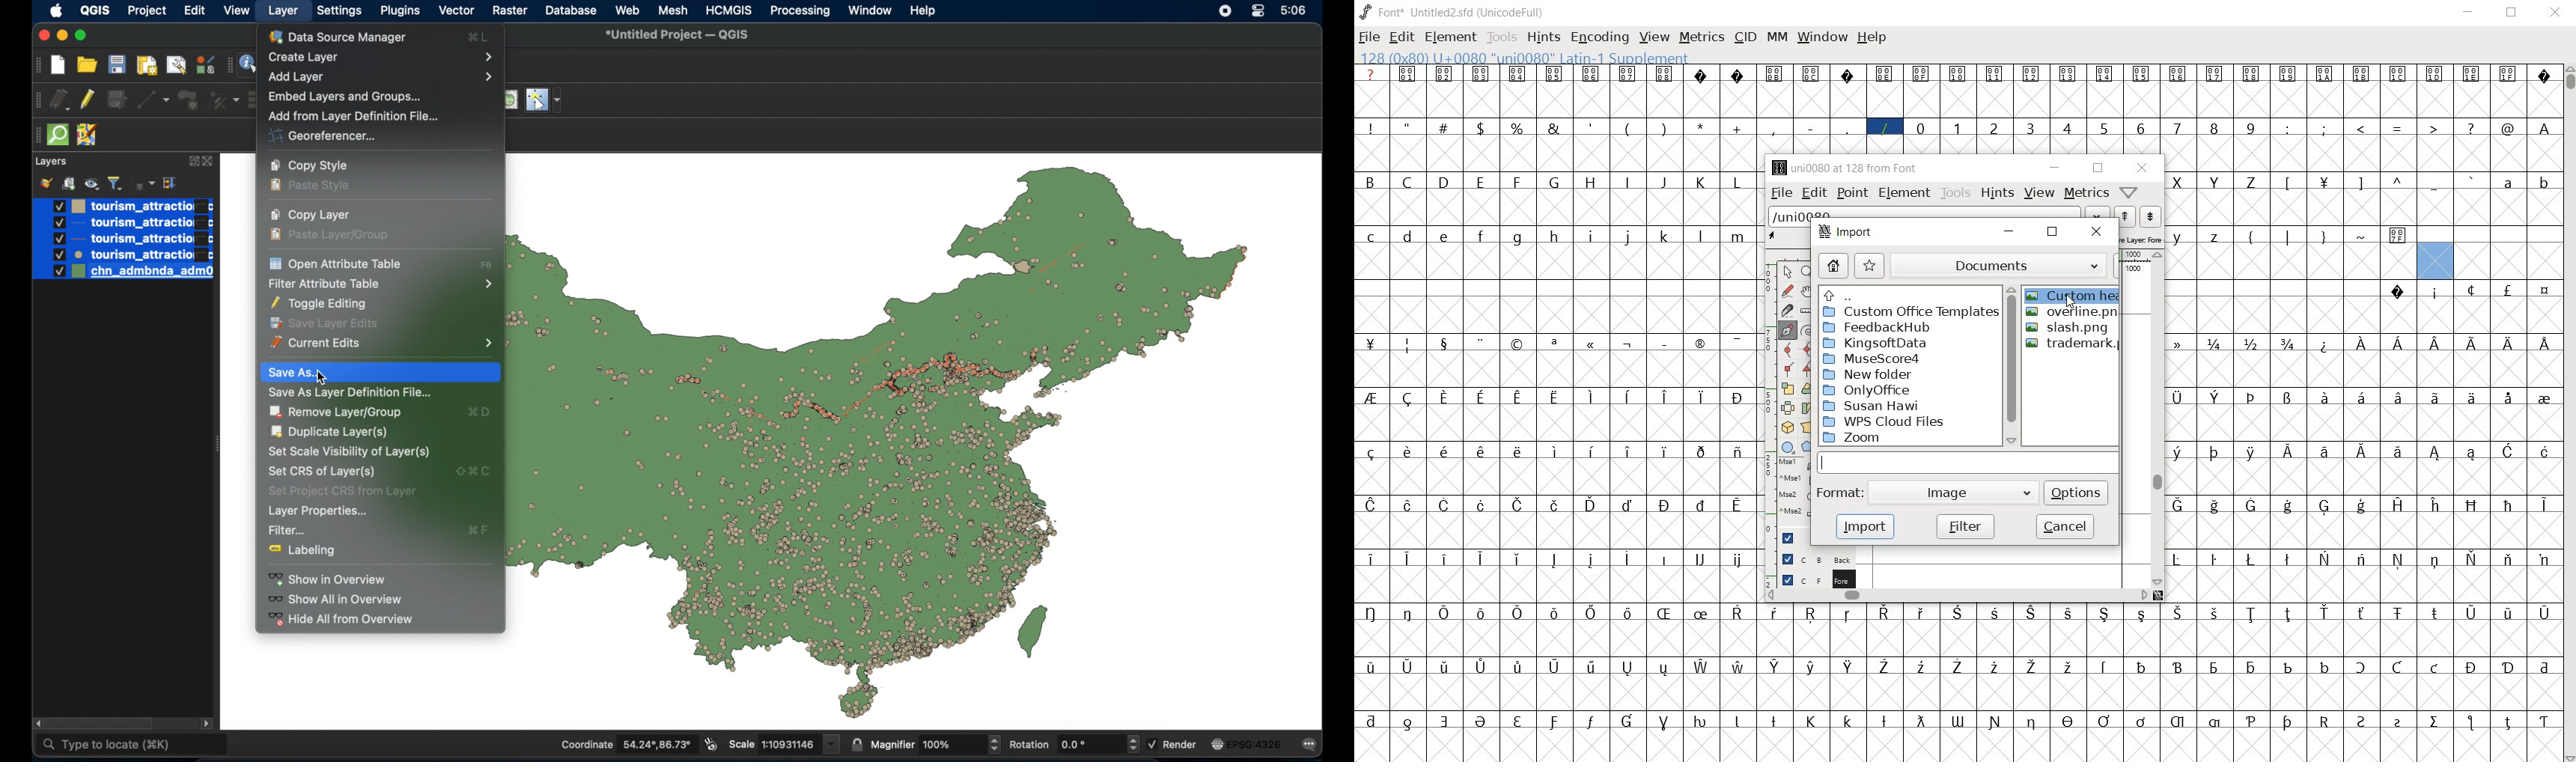 This screenshot has width=2576, height=784. What do you see at coordinates (2250, 505) in the screenshot?
I see `glyph` at bounding box center [2250, 505].